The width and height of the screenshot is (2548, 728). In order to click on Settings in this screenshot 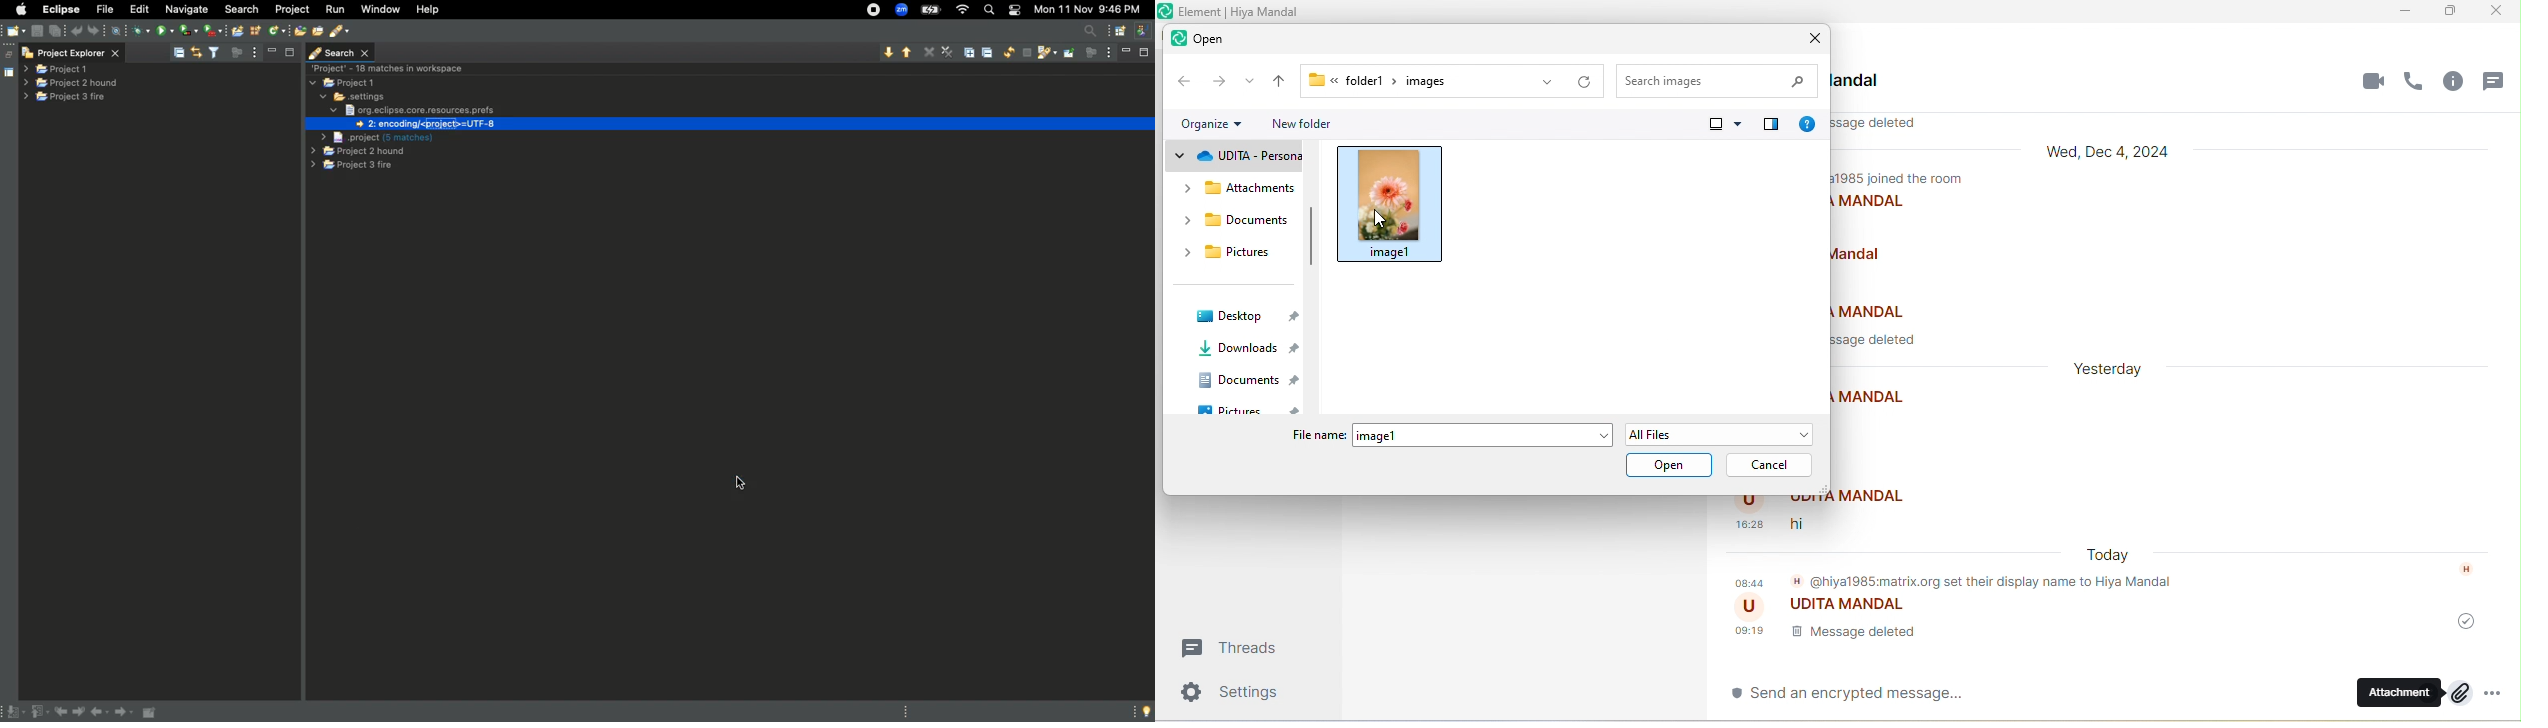, I will do `click(351, 96)`.